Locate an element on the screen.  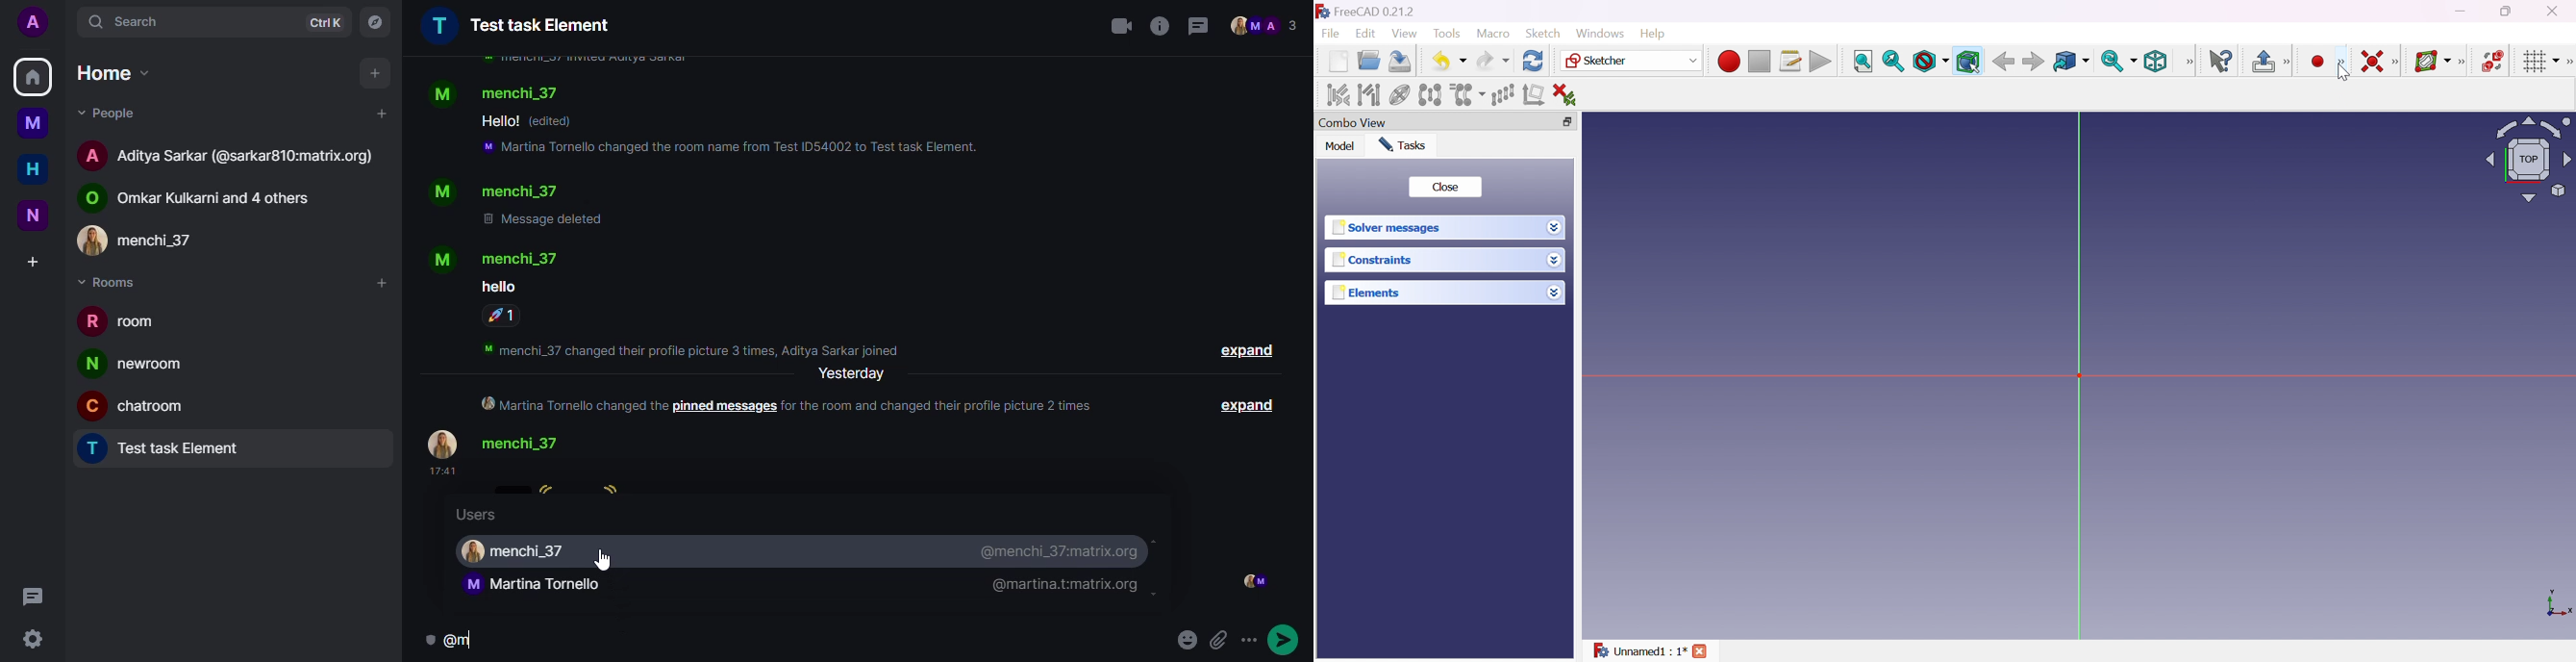
hello is located at coordinates (499, 121).